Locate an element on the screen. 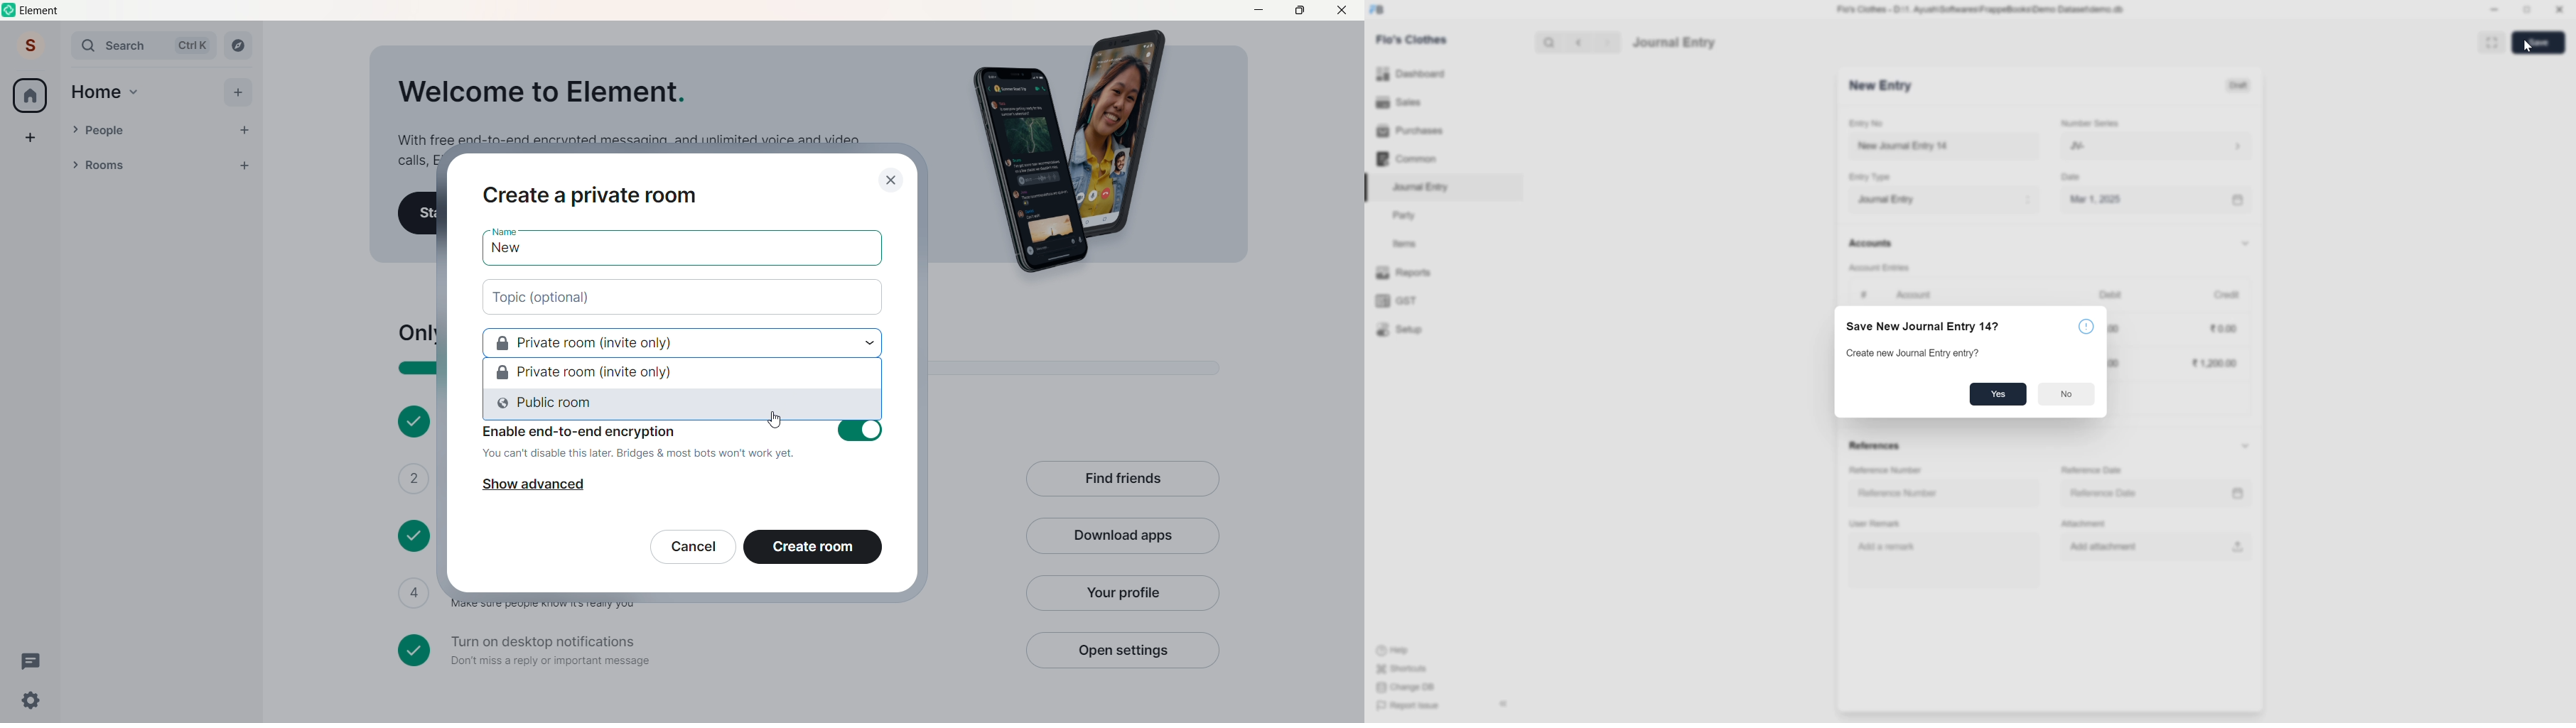 Image resolution: width=2576 pixels, height=728 pixels. search is located at coordinates (1548, 42).